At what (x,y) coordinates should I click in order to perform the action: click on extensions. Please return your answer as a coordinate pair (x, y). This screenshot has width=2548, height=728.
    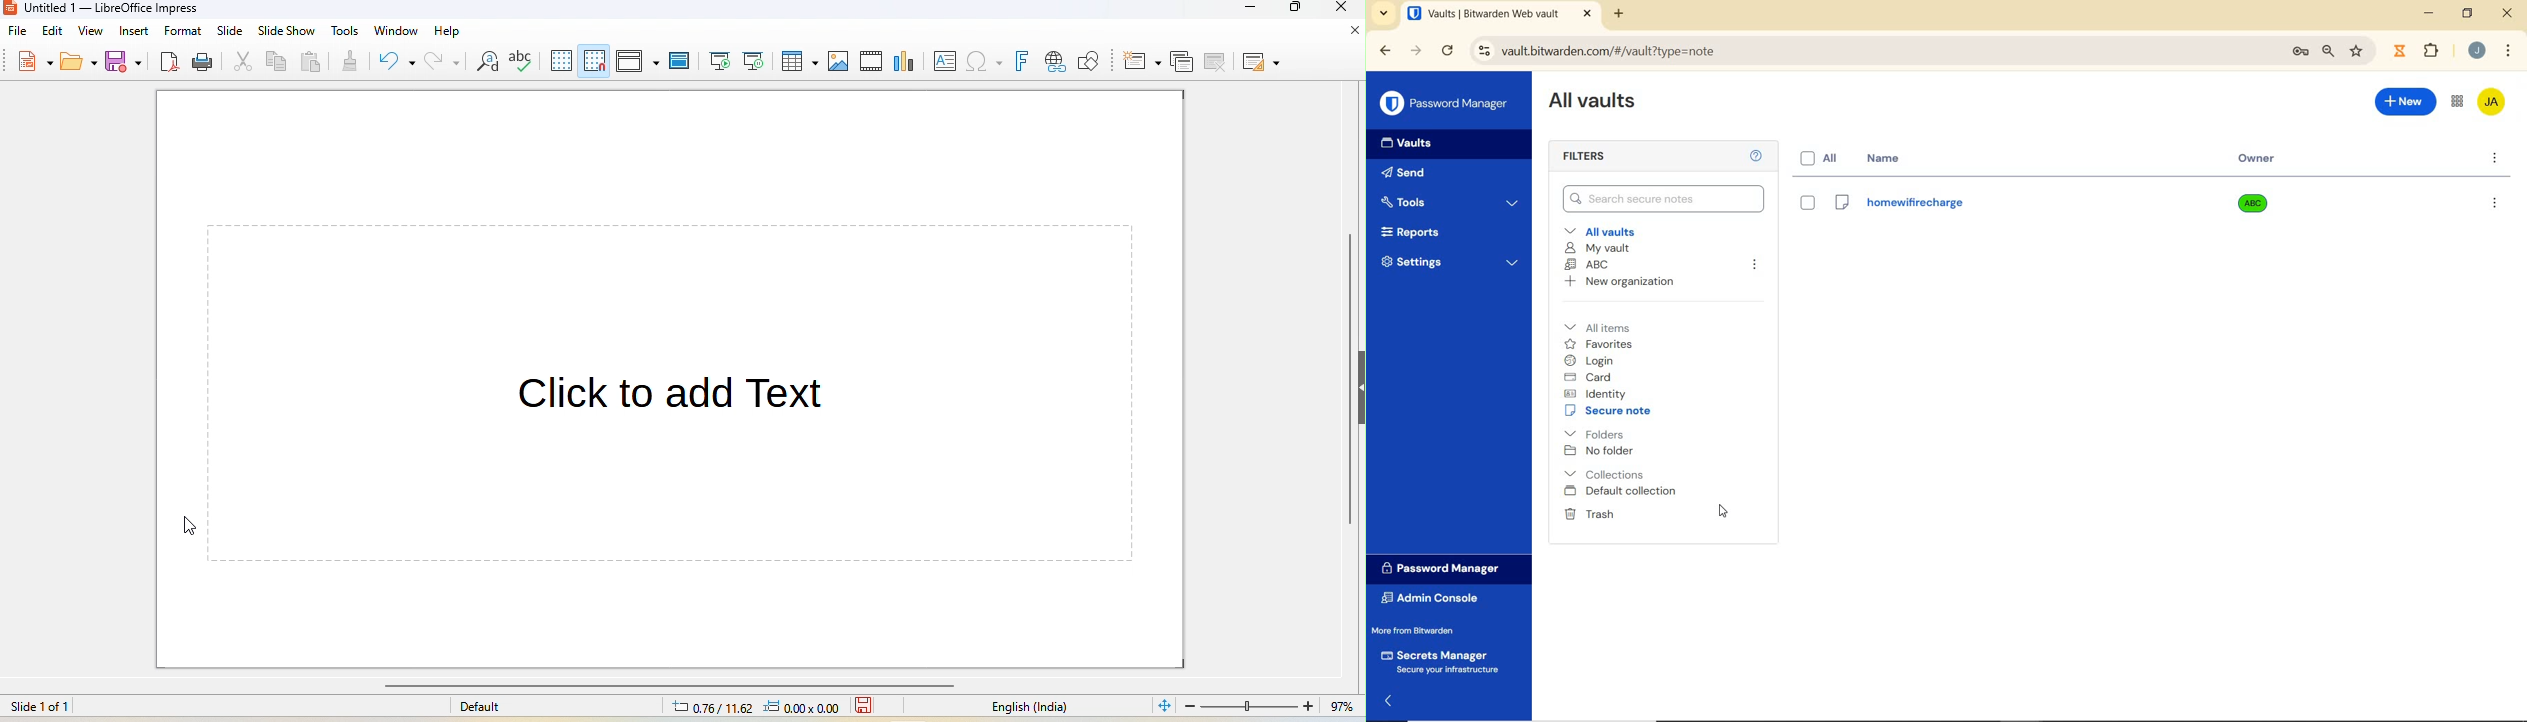
    Looking at the image, I should click on (2399, 51).